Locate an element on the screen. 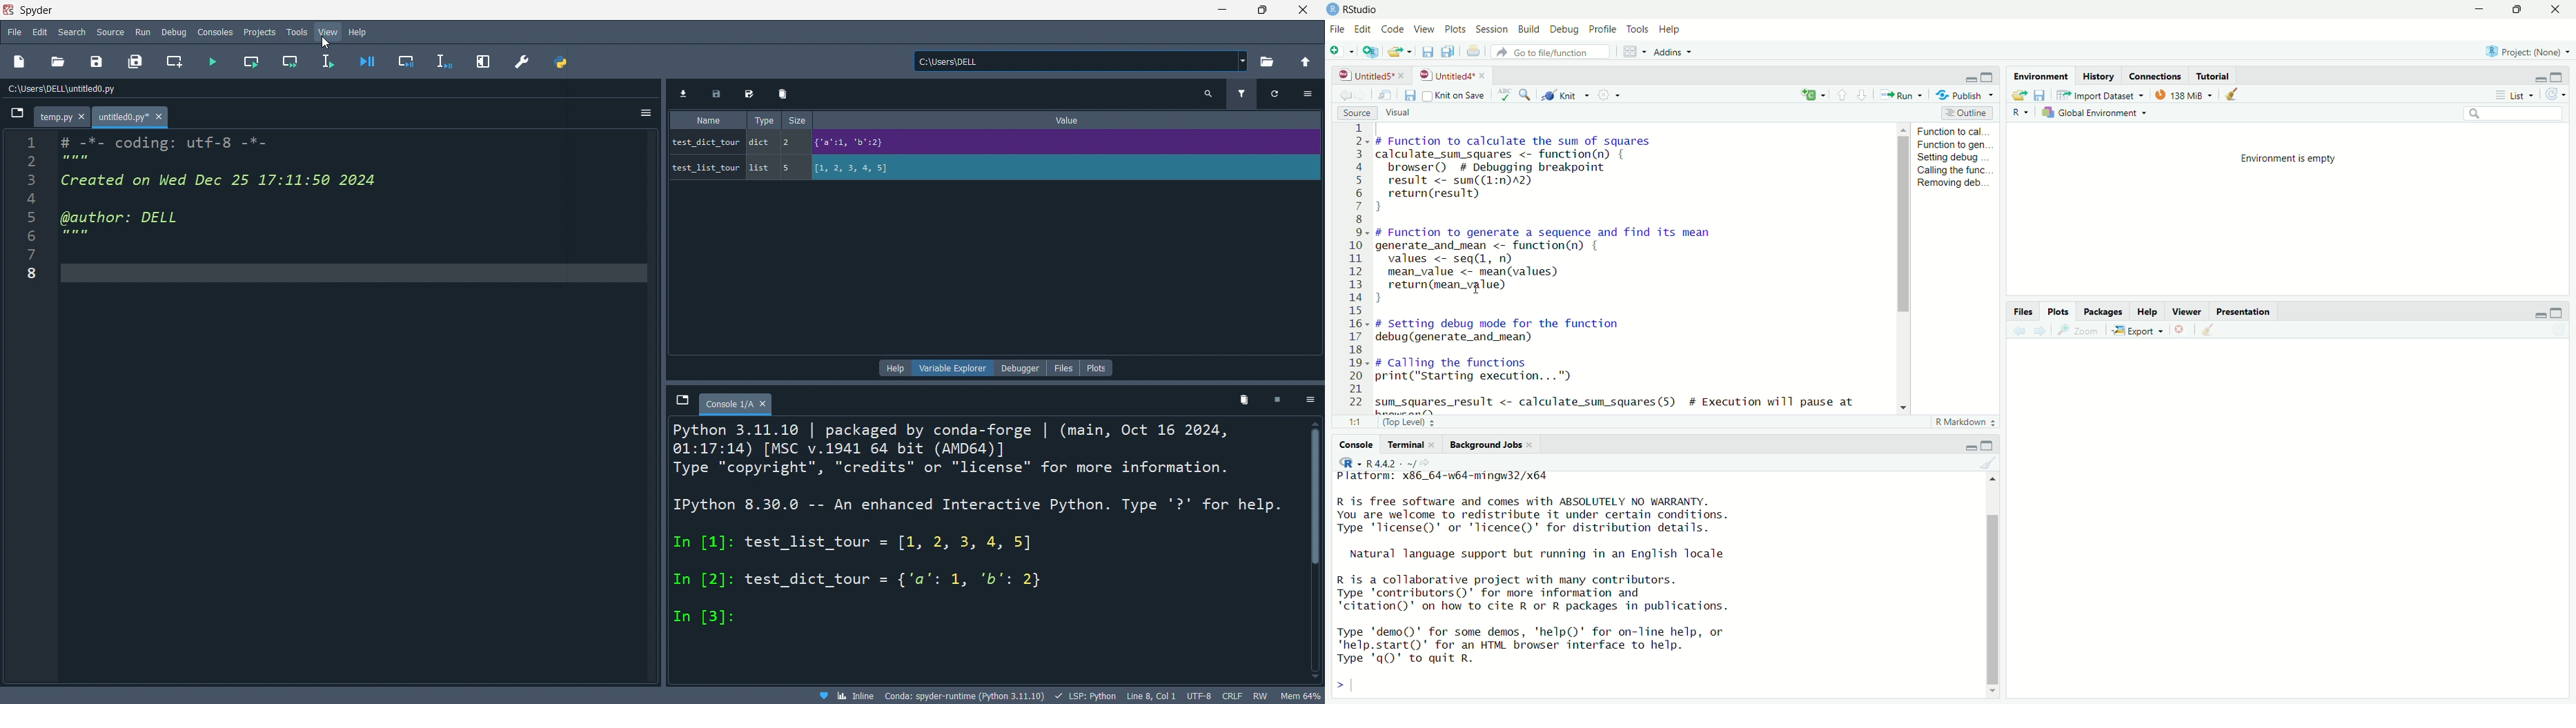 The width and height of the screenshot is (2576, 728). crlf is located at coordinates (1230, 696).